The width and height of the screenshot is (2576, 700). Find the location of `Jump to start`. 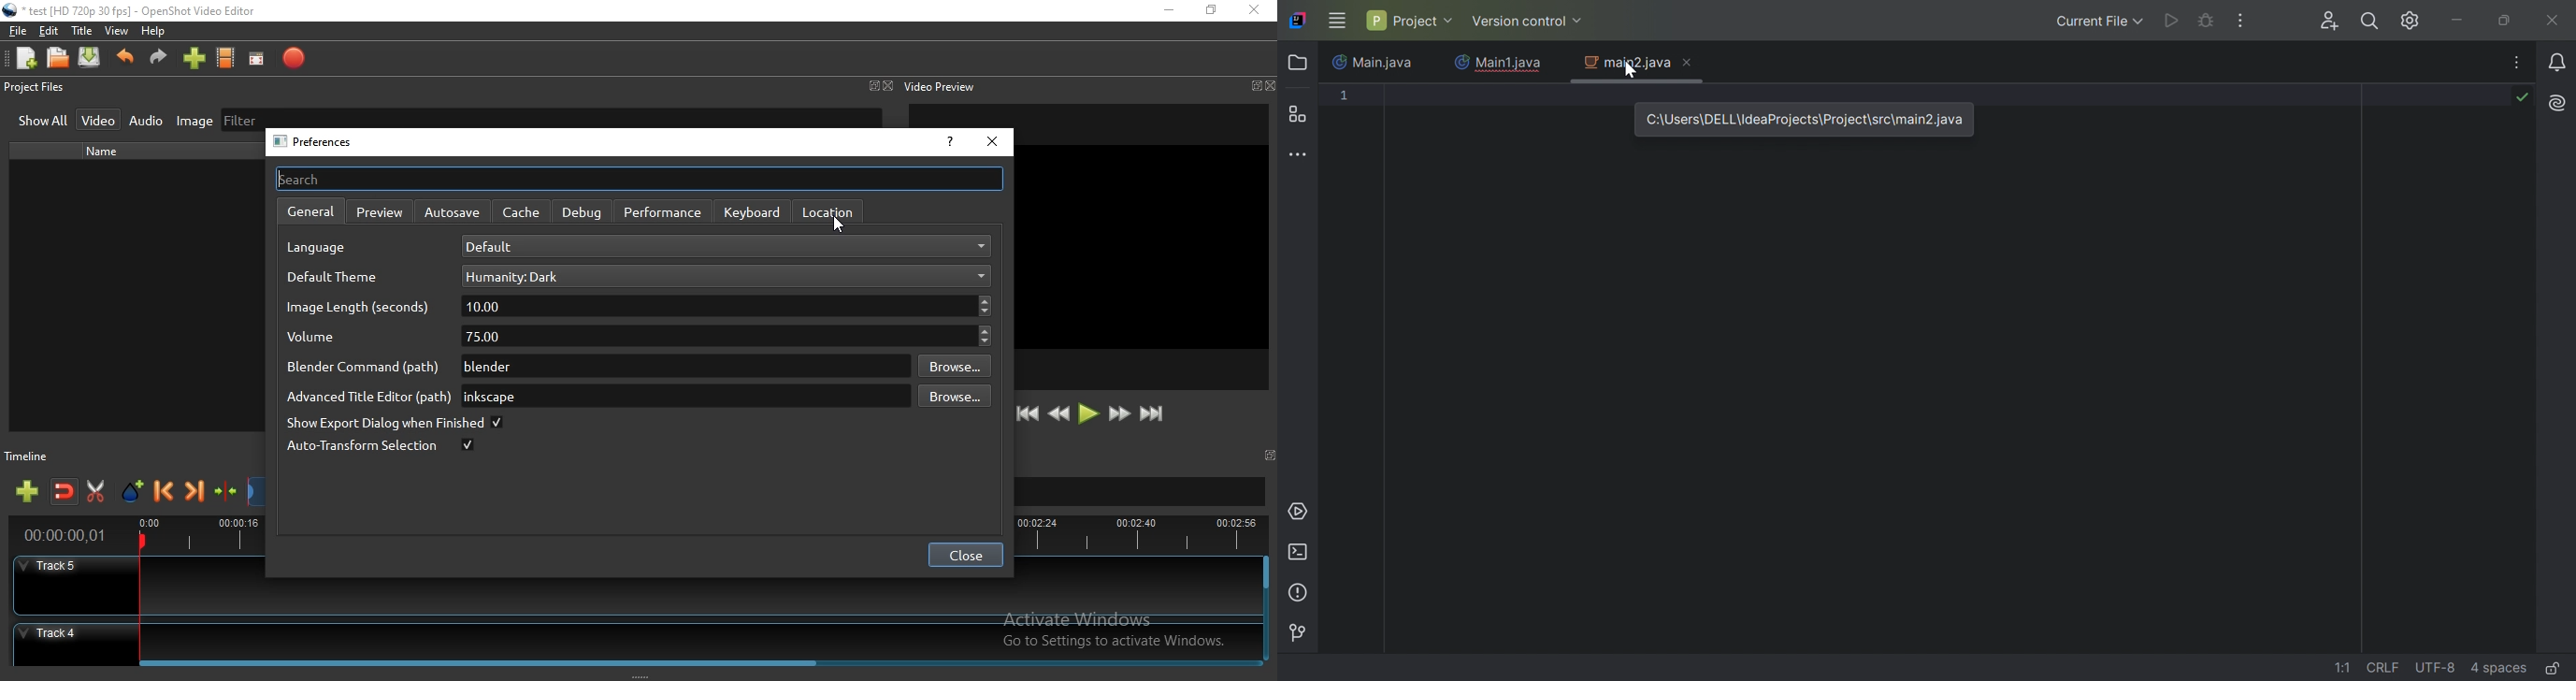

Jump to start is located at coordinates (1028, 414).